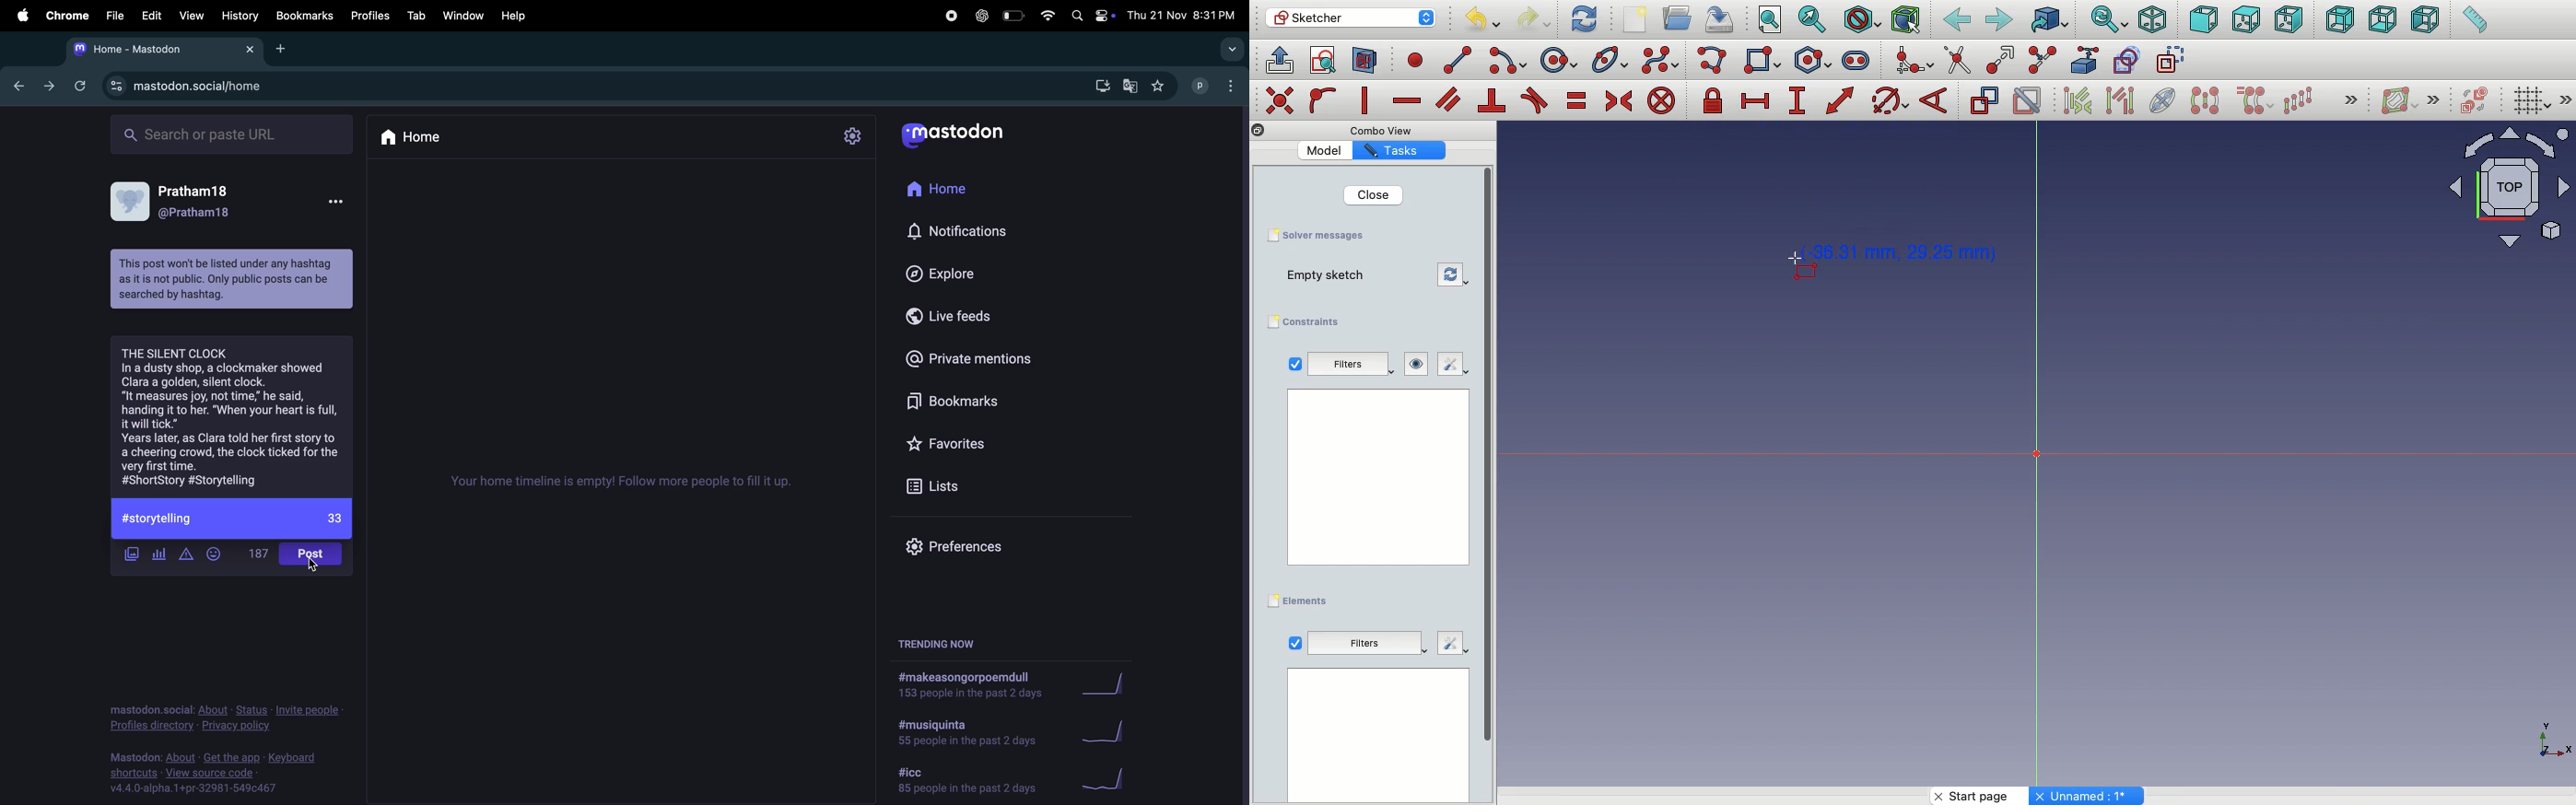 This screenshot has width=2576, height=812. Describe the element at coordinates (2028, 102) in the screenshot. I see `Activate deactivate constraint` at that location.